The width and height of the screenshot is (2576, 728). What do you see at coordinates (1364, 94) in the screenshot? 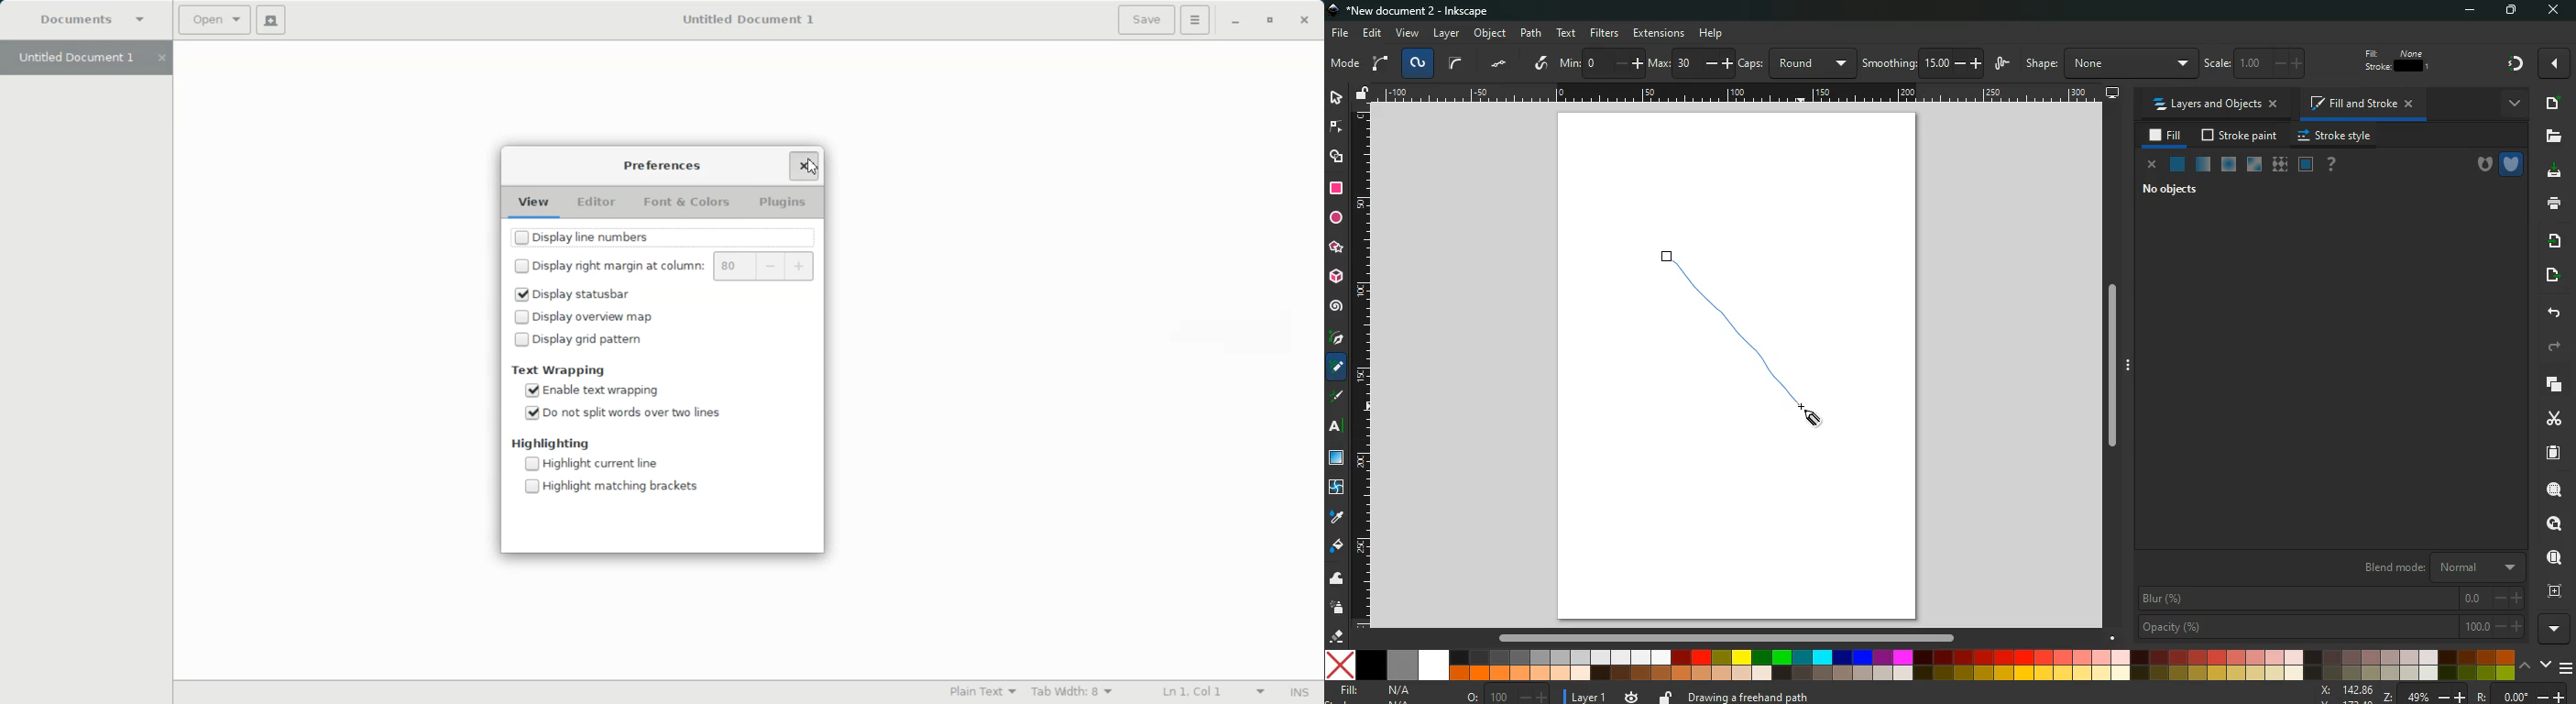
I see `unlock` at bounding box center [1364, 94].